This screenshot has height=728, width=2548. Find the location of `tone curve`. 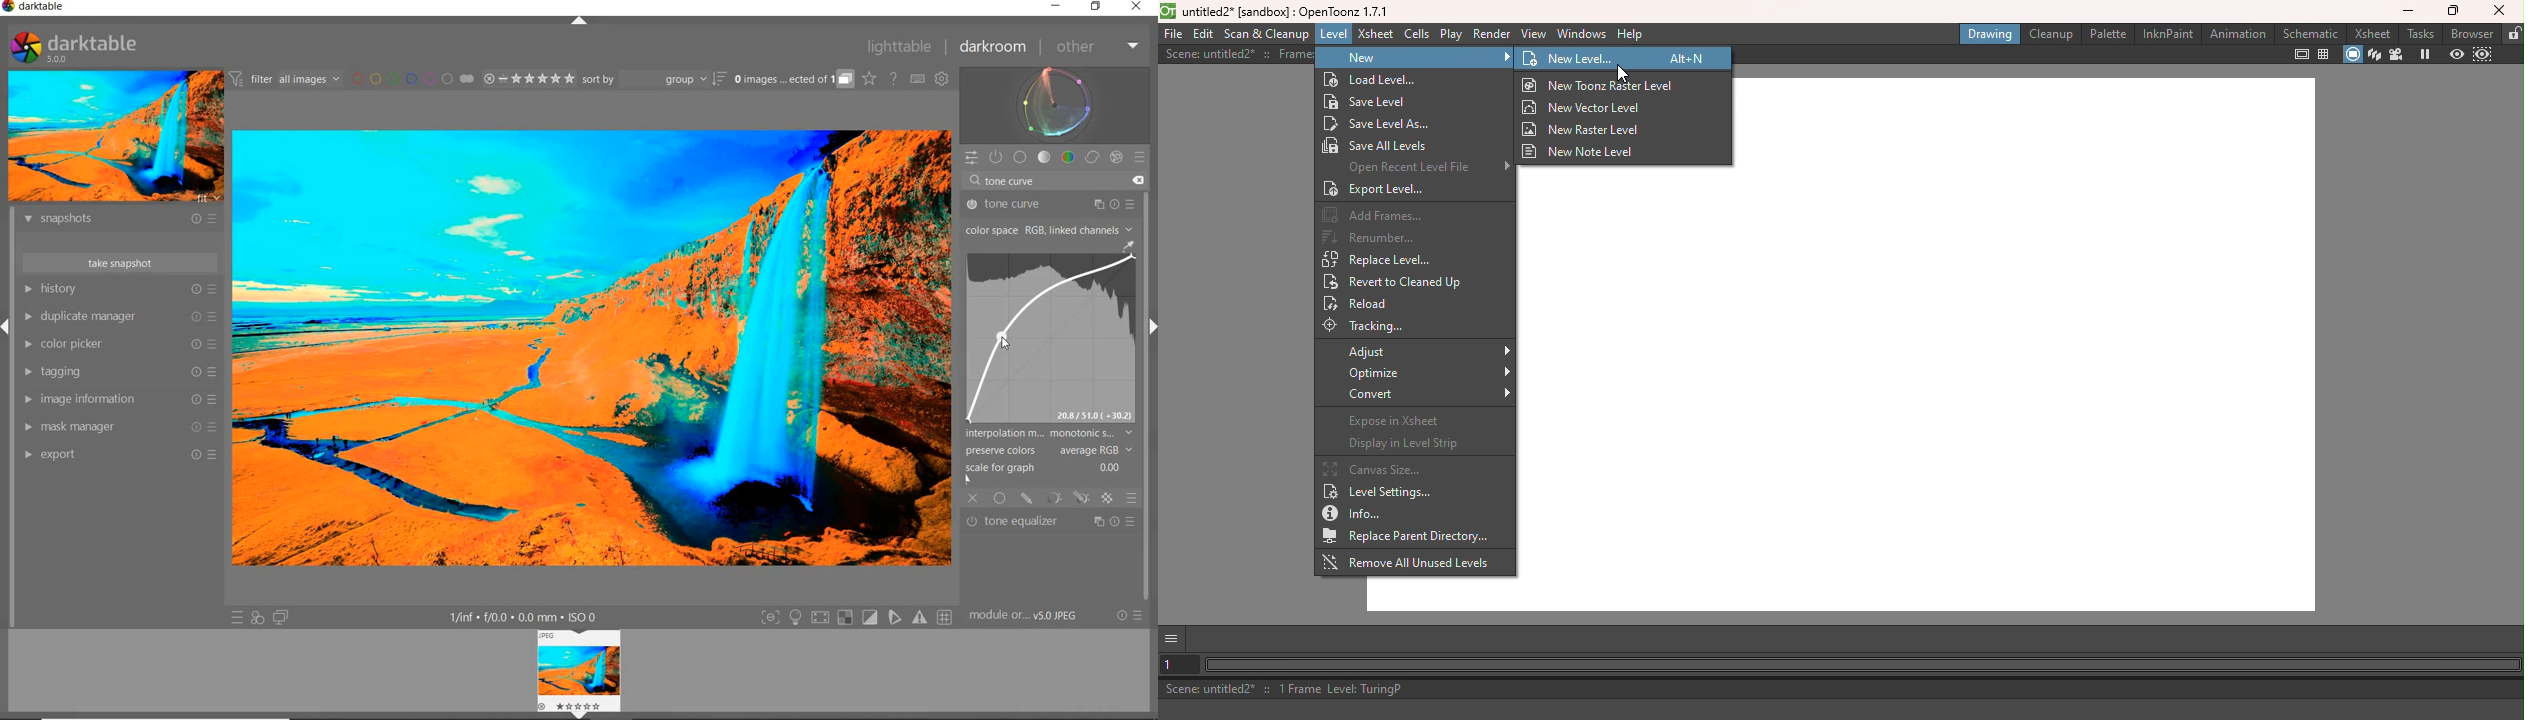

tone curve is located at coordinates (1049, 204).